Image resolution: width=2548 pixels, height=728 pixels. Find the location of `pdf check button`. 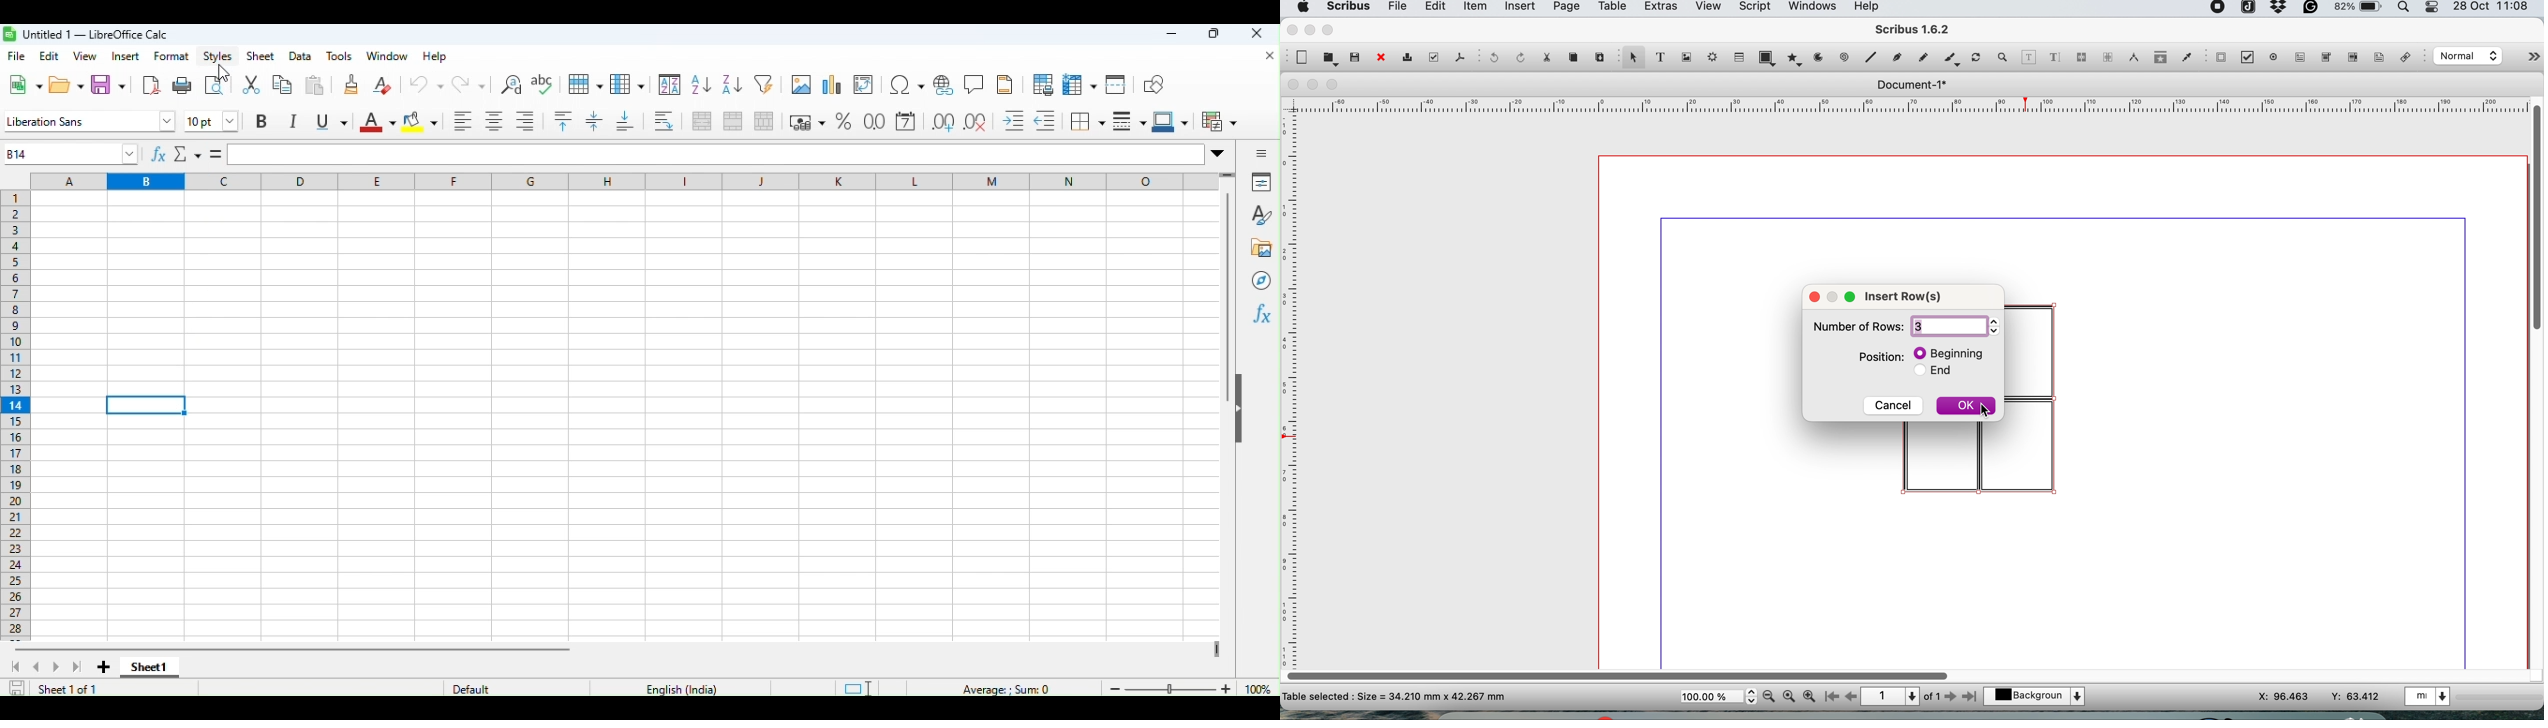

pdf check button is located at coordinates (2251, 58).